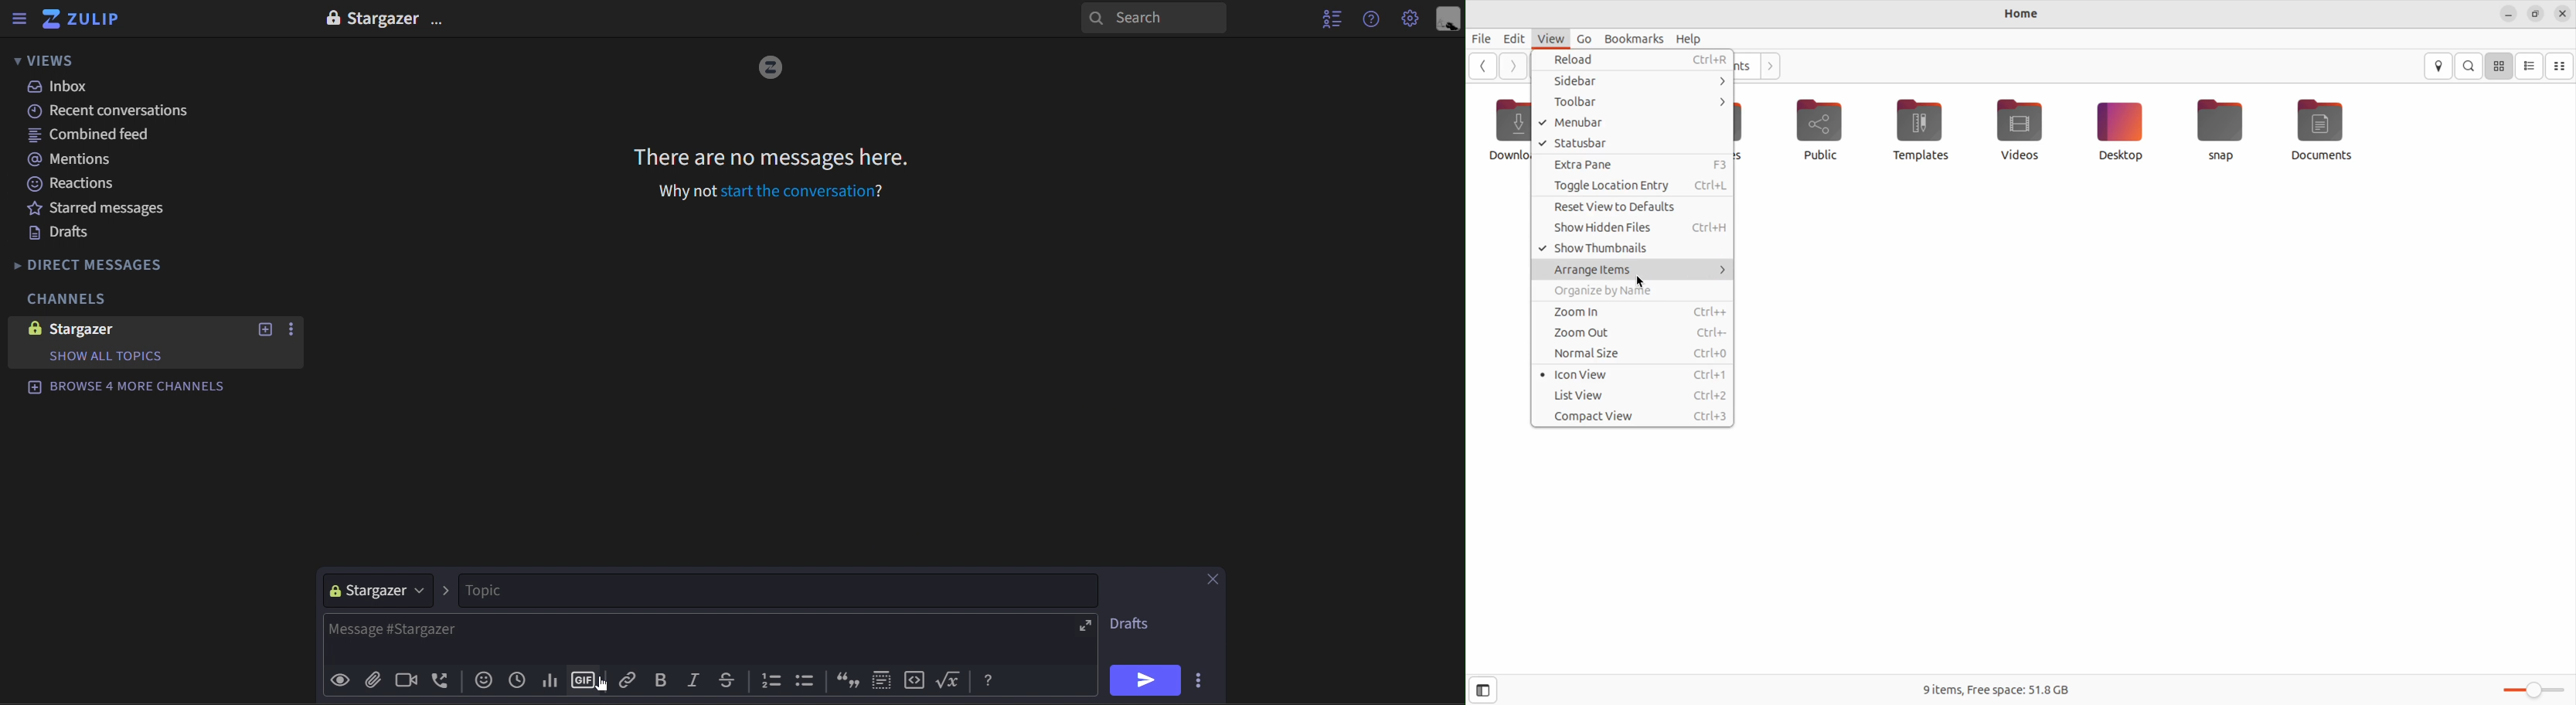  Describe the element at coordinates (1631, 186) in the screenshot. I see `toggle local entry` at that location.